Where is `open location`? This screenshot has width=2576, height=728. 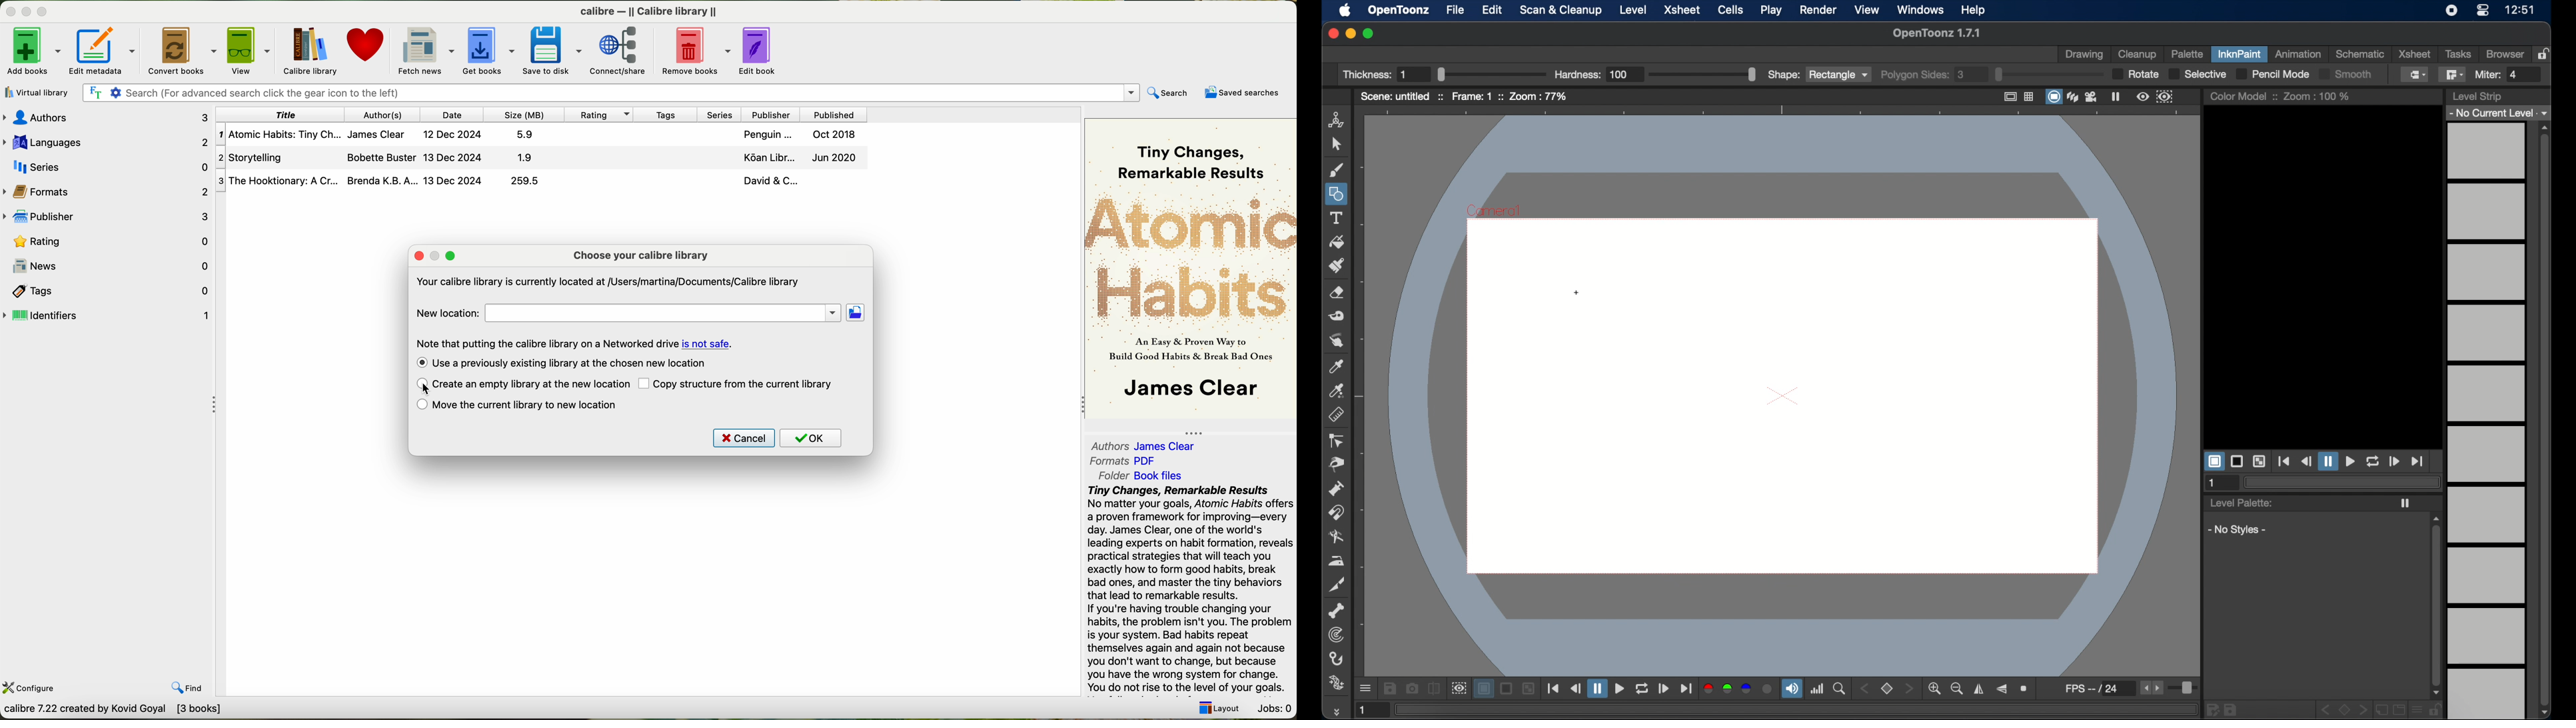 open location is located at coordinates (857, 312).